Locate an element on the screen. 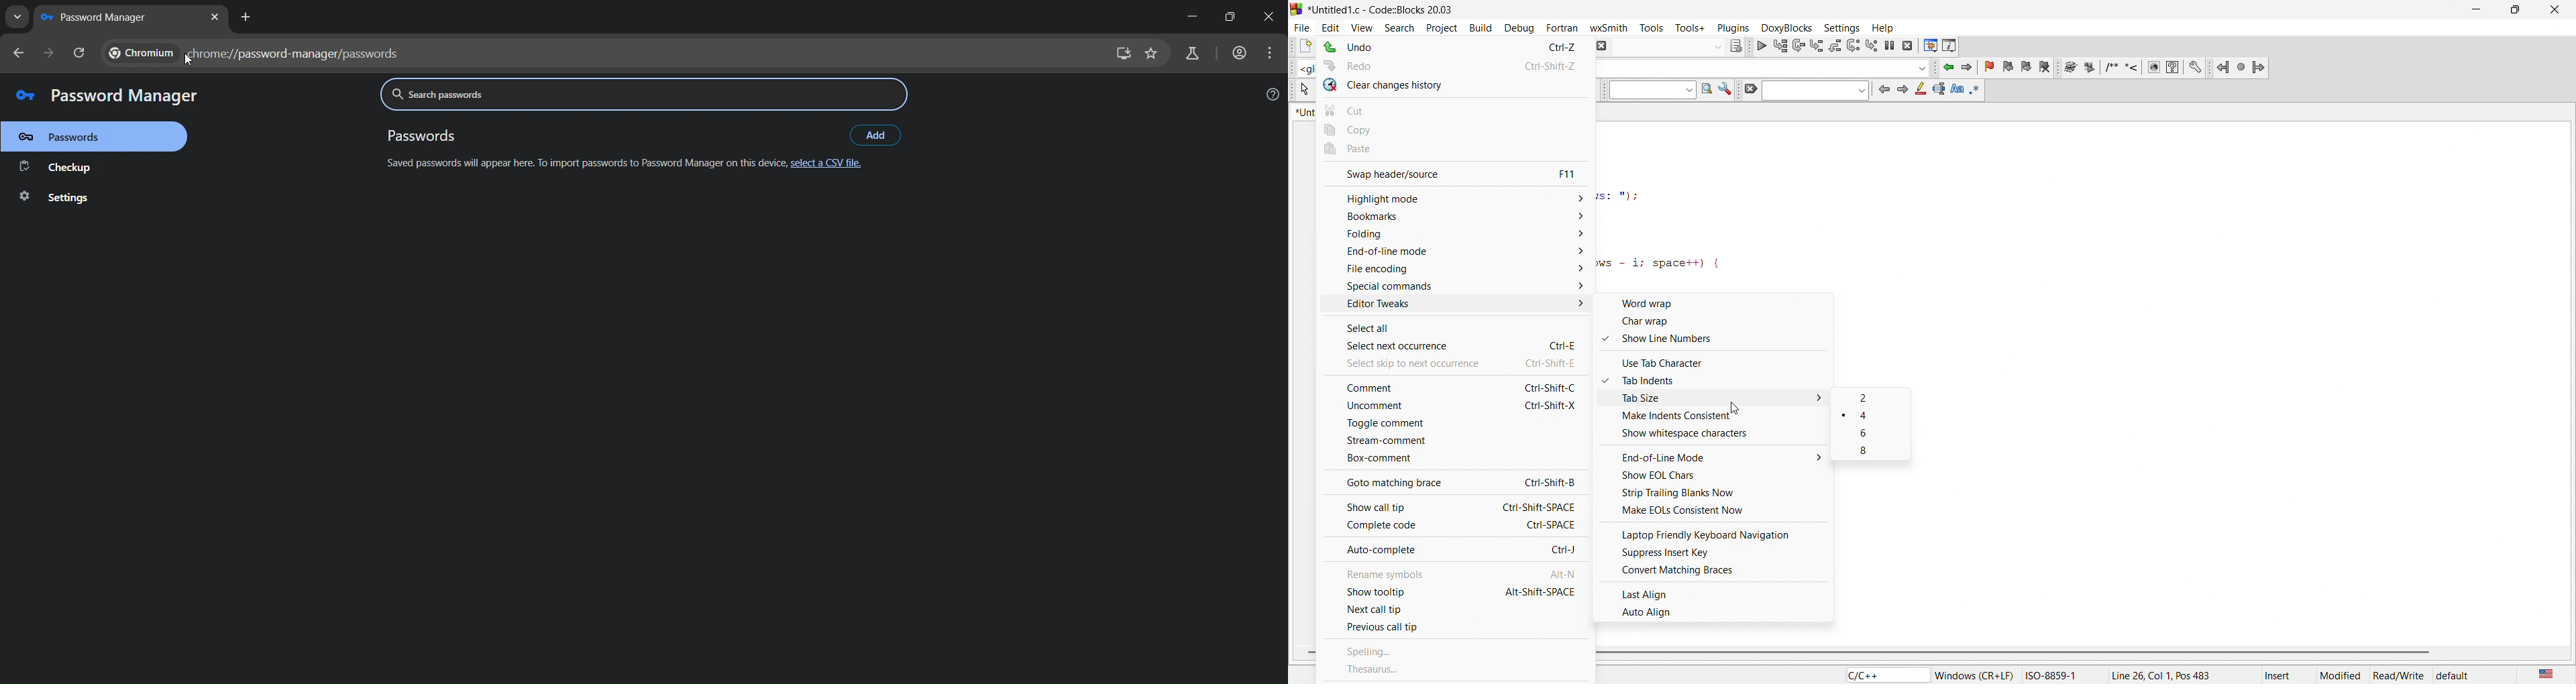  f11 is located at coordinates (1570, 174).